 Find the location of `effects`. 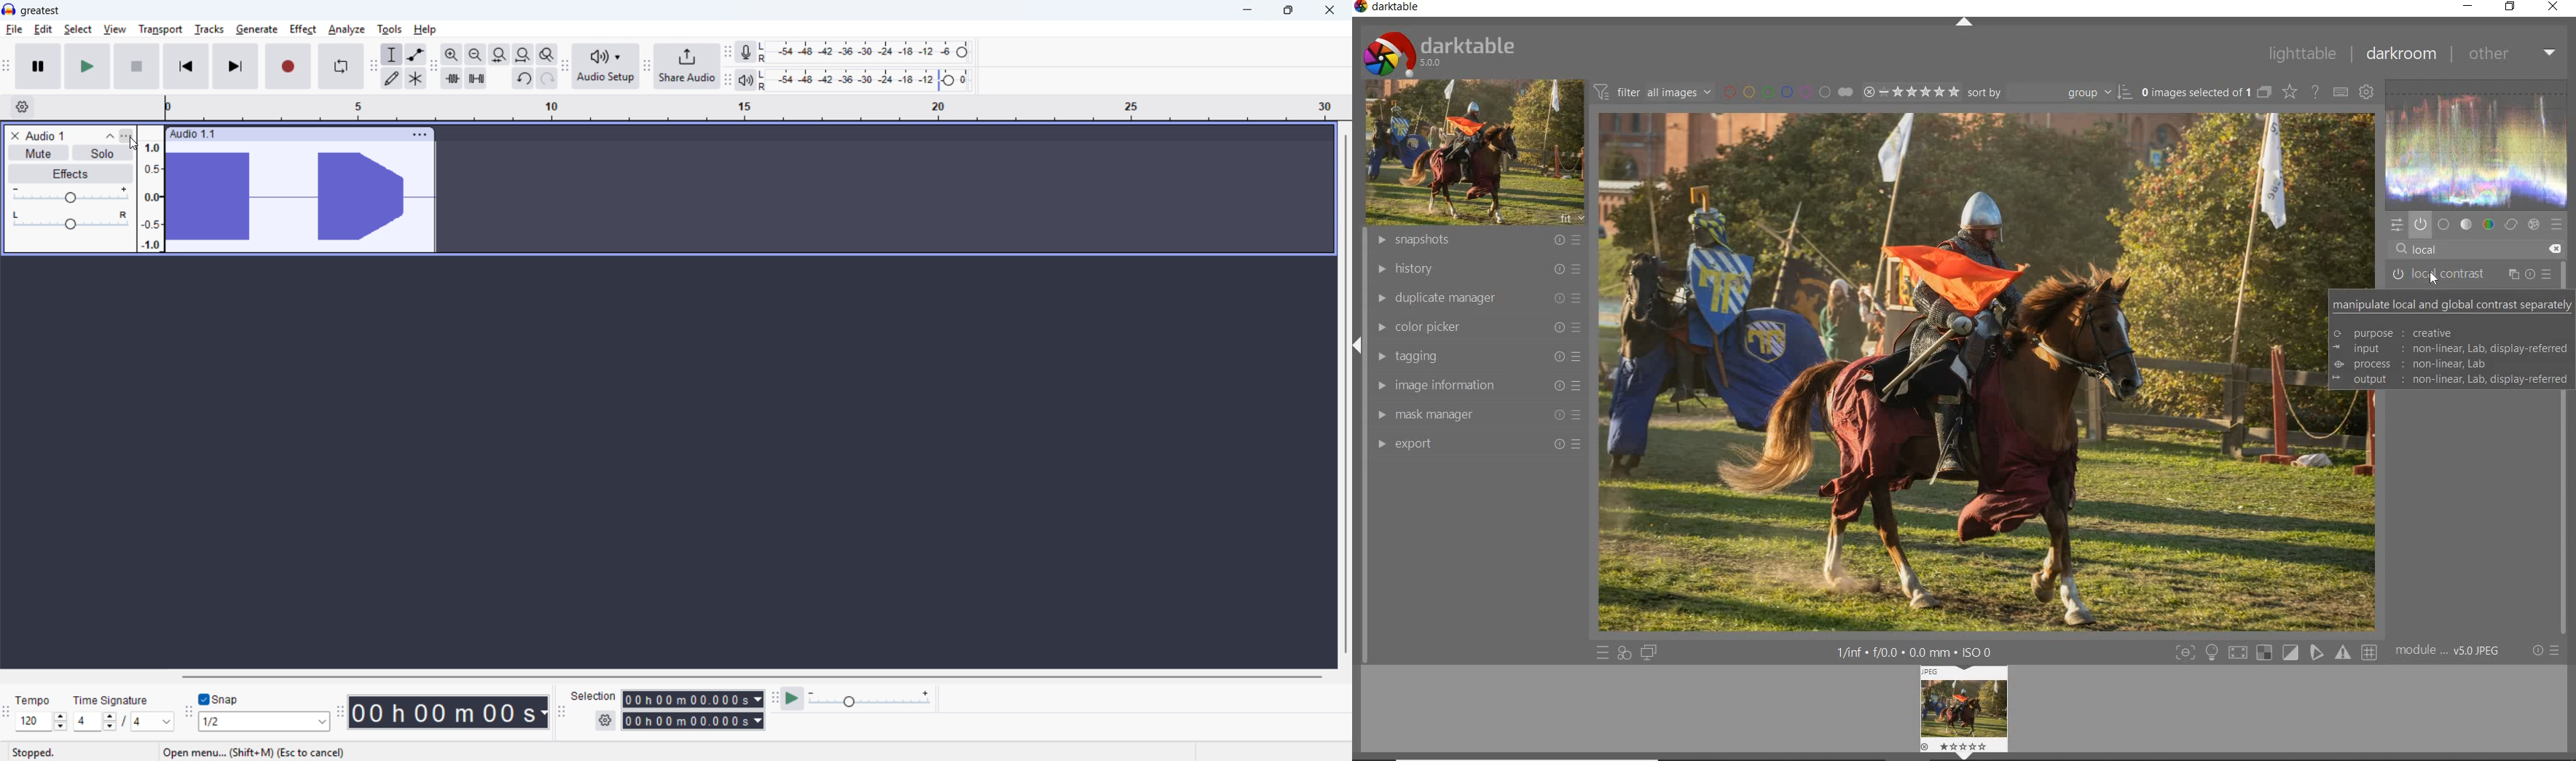

effects is located at coordinates (70, 173).